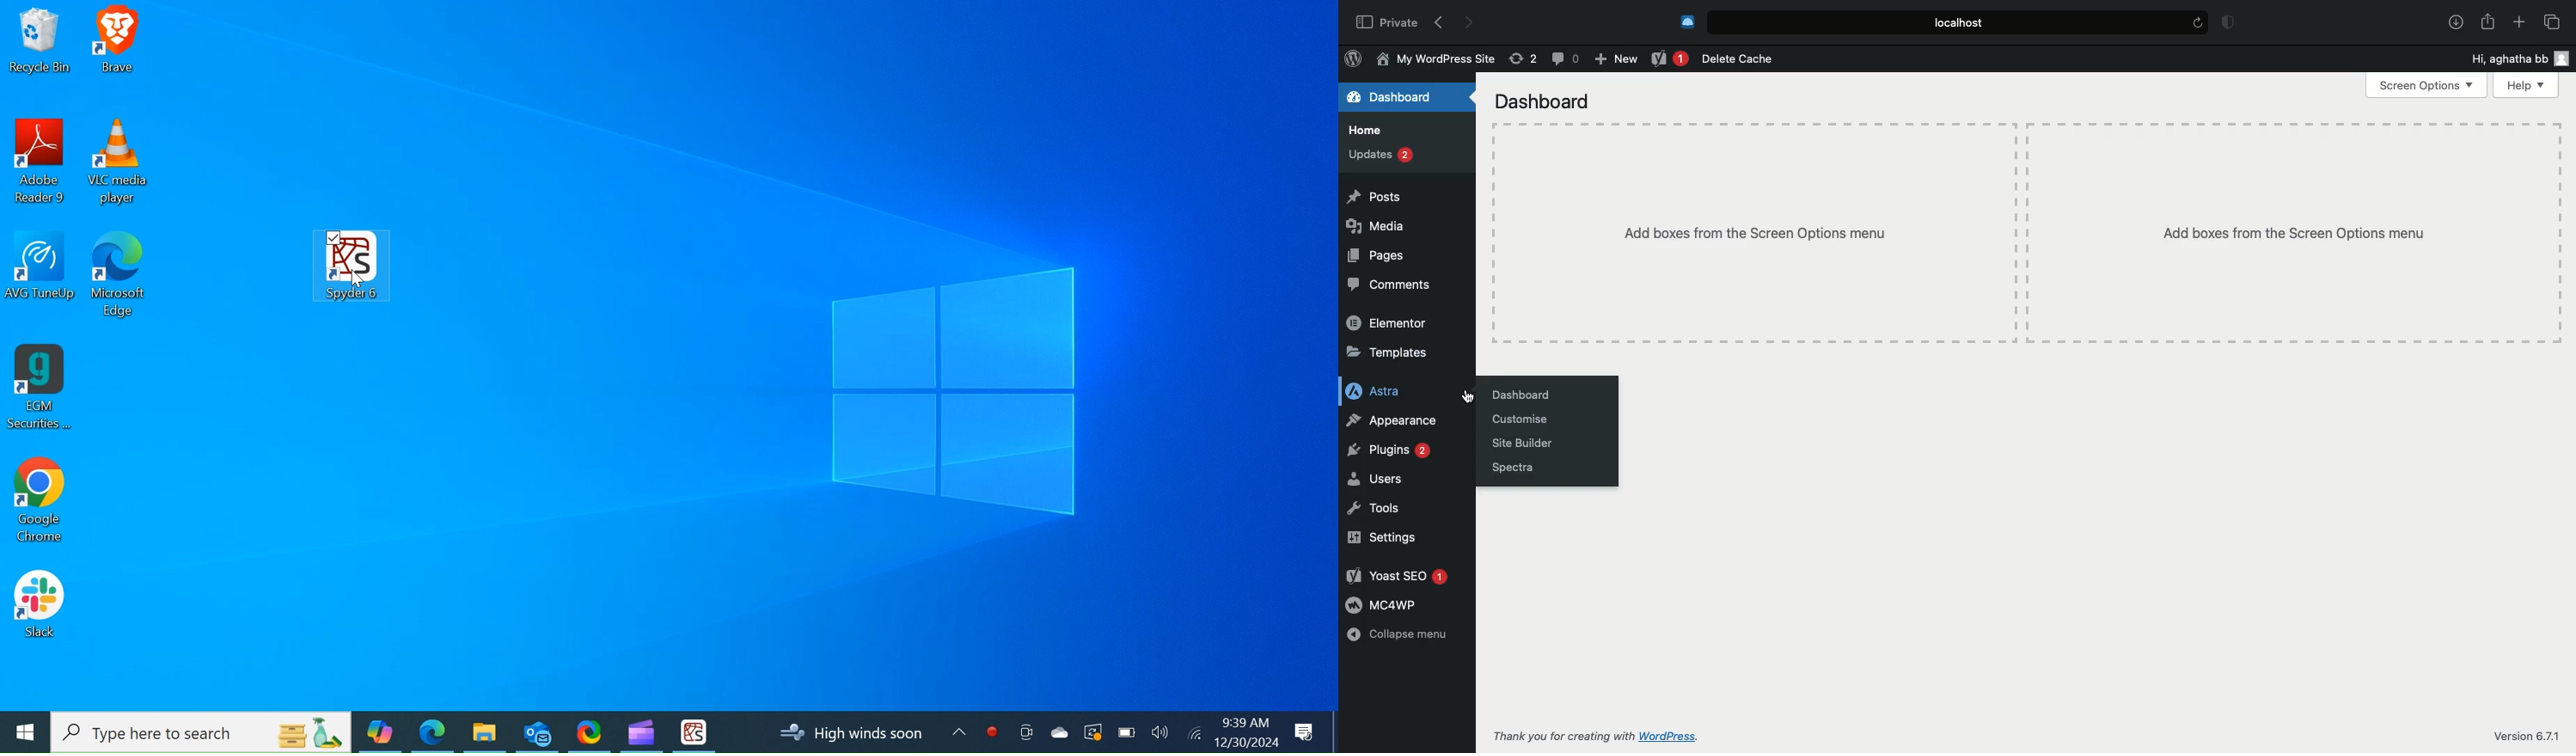 The height and width of the screenshot is (756, 2576). What do you see at coordinates (992, 732) in the screenshot?
I see `Record` at bounding box center [992, 732].